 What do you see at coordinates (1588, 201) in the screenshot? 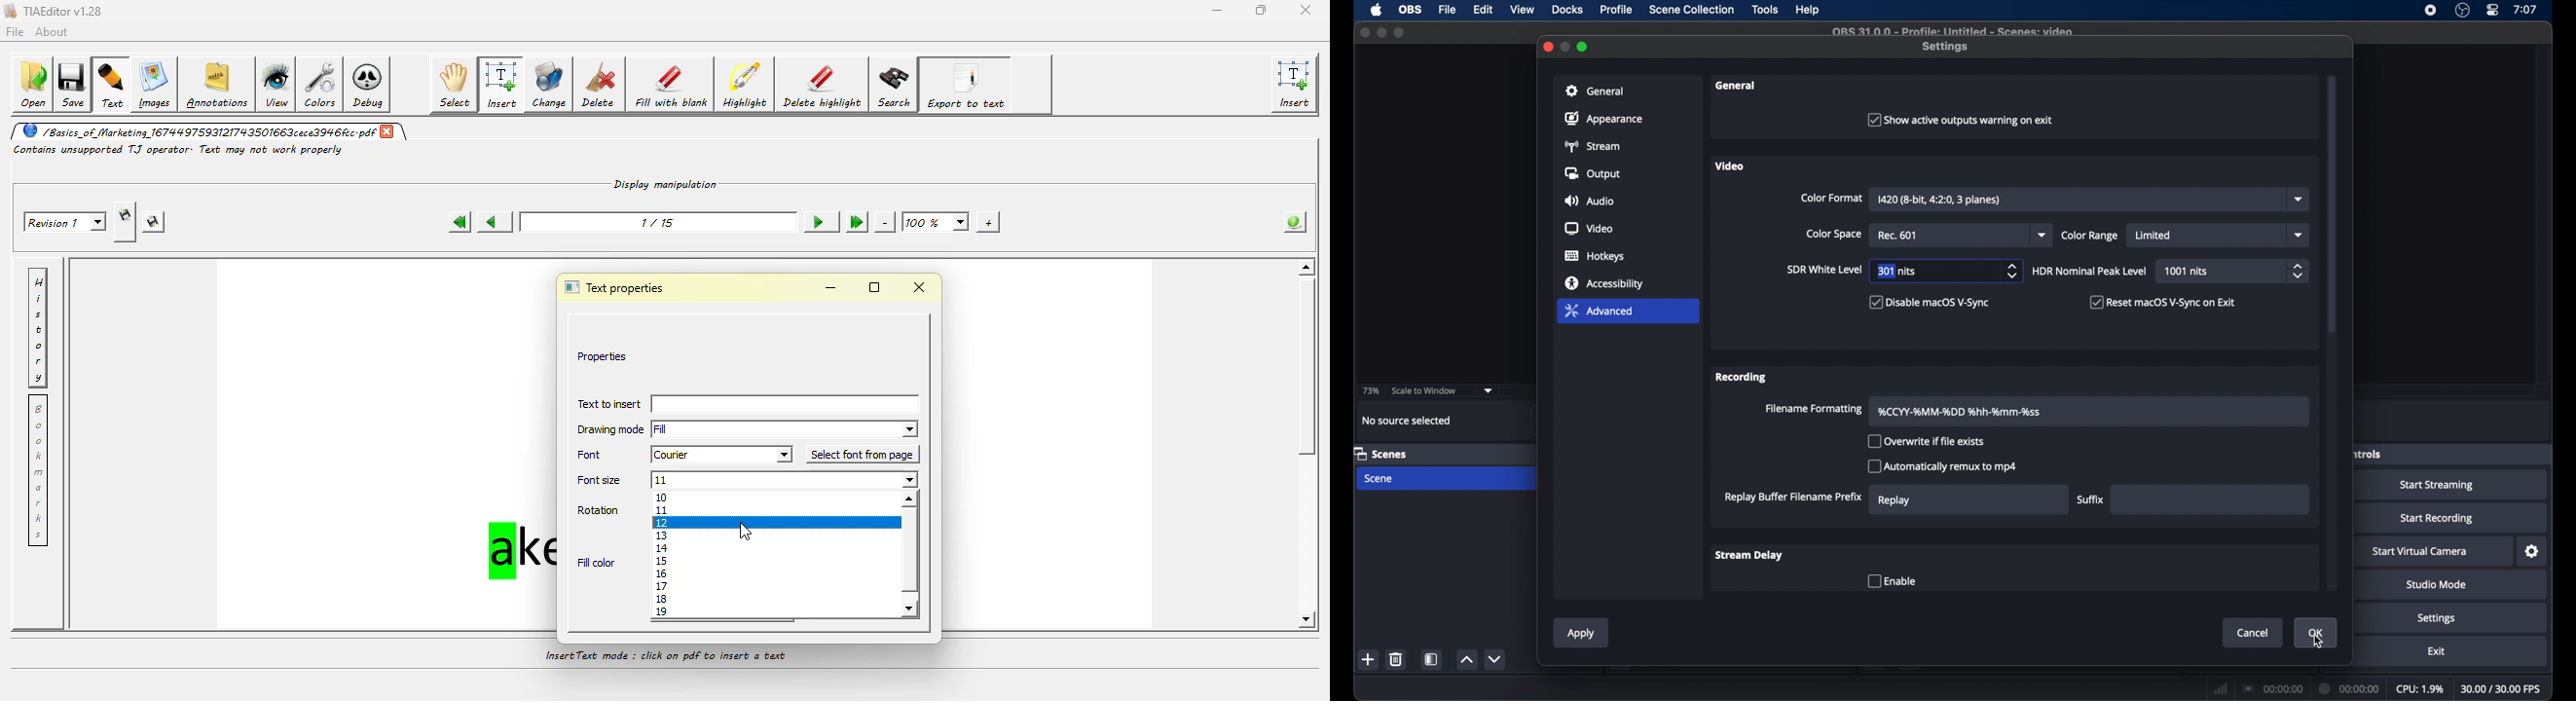
I see `audio` at bounding box center [1588, 201].